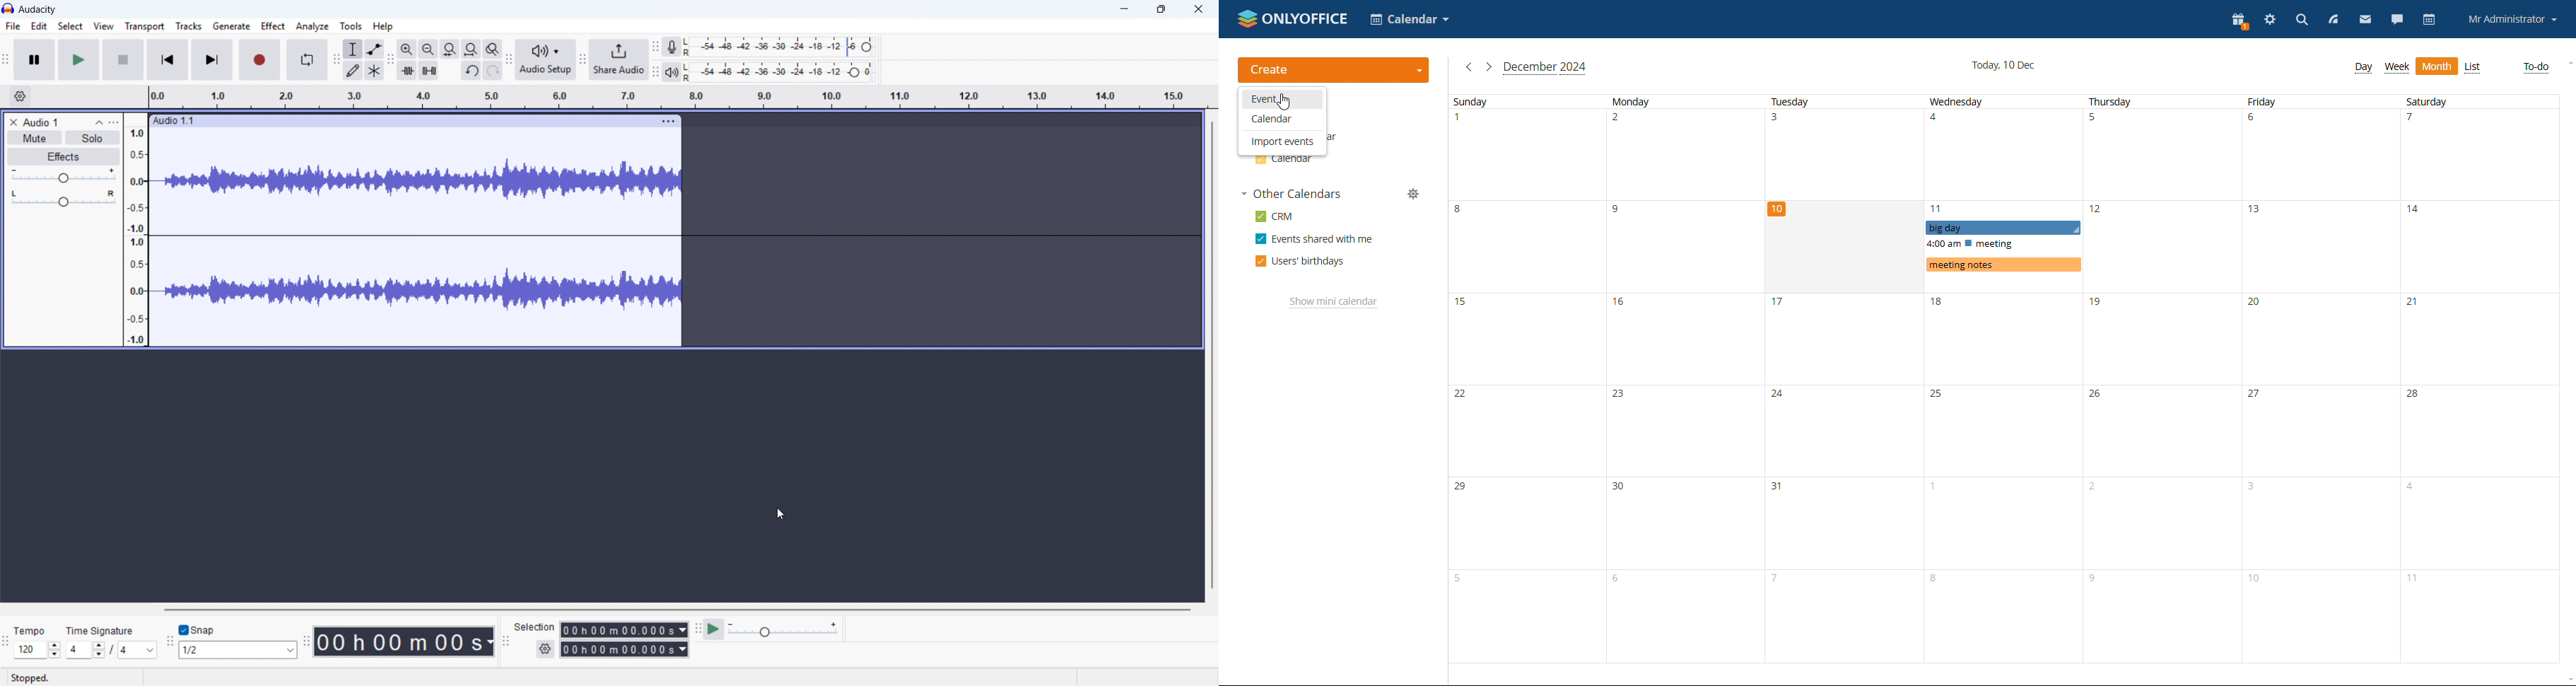  Describe the element at coordinates (100, 631) in the screenshot. I see `time signature` at that location.